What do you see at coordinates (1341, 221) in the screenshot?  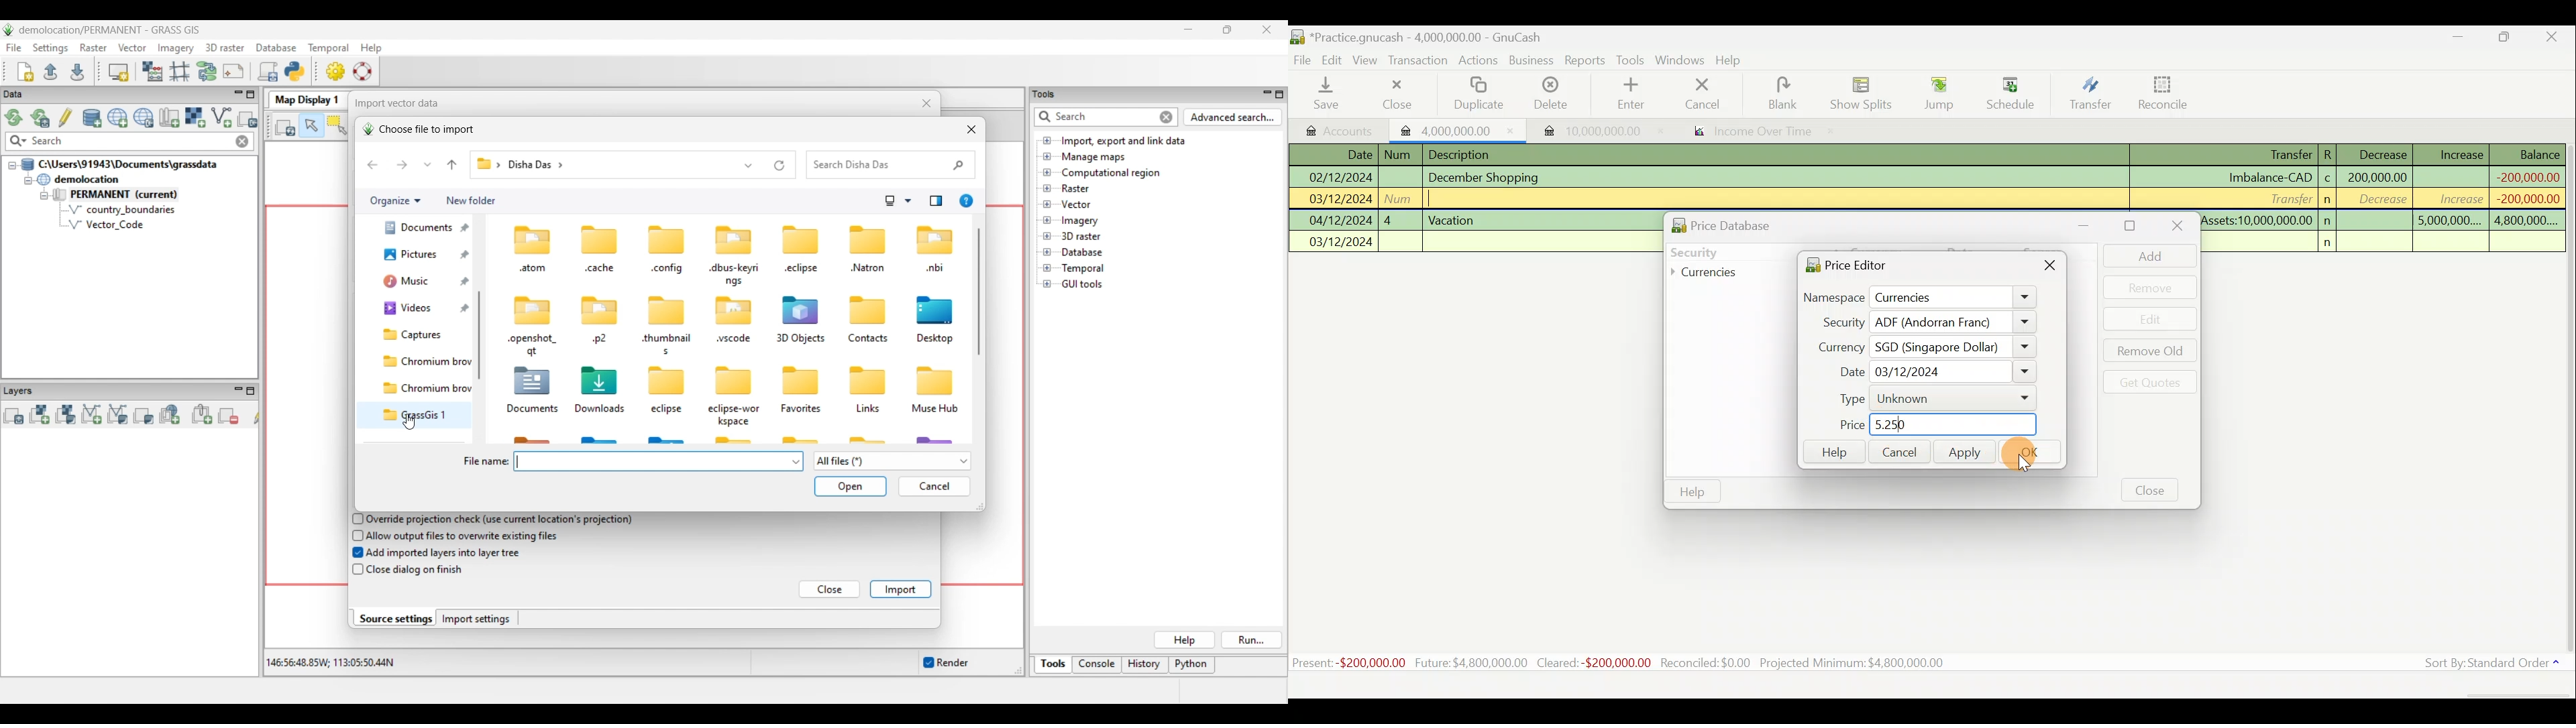 I see `04/12/2024` at bounding box center [1341, 221].